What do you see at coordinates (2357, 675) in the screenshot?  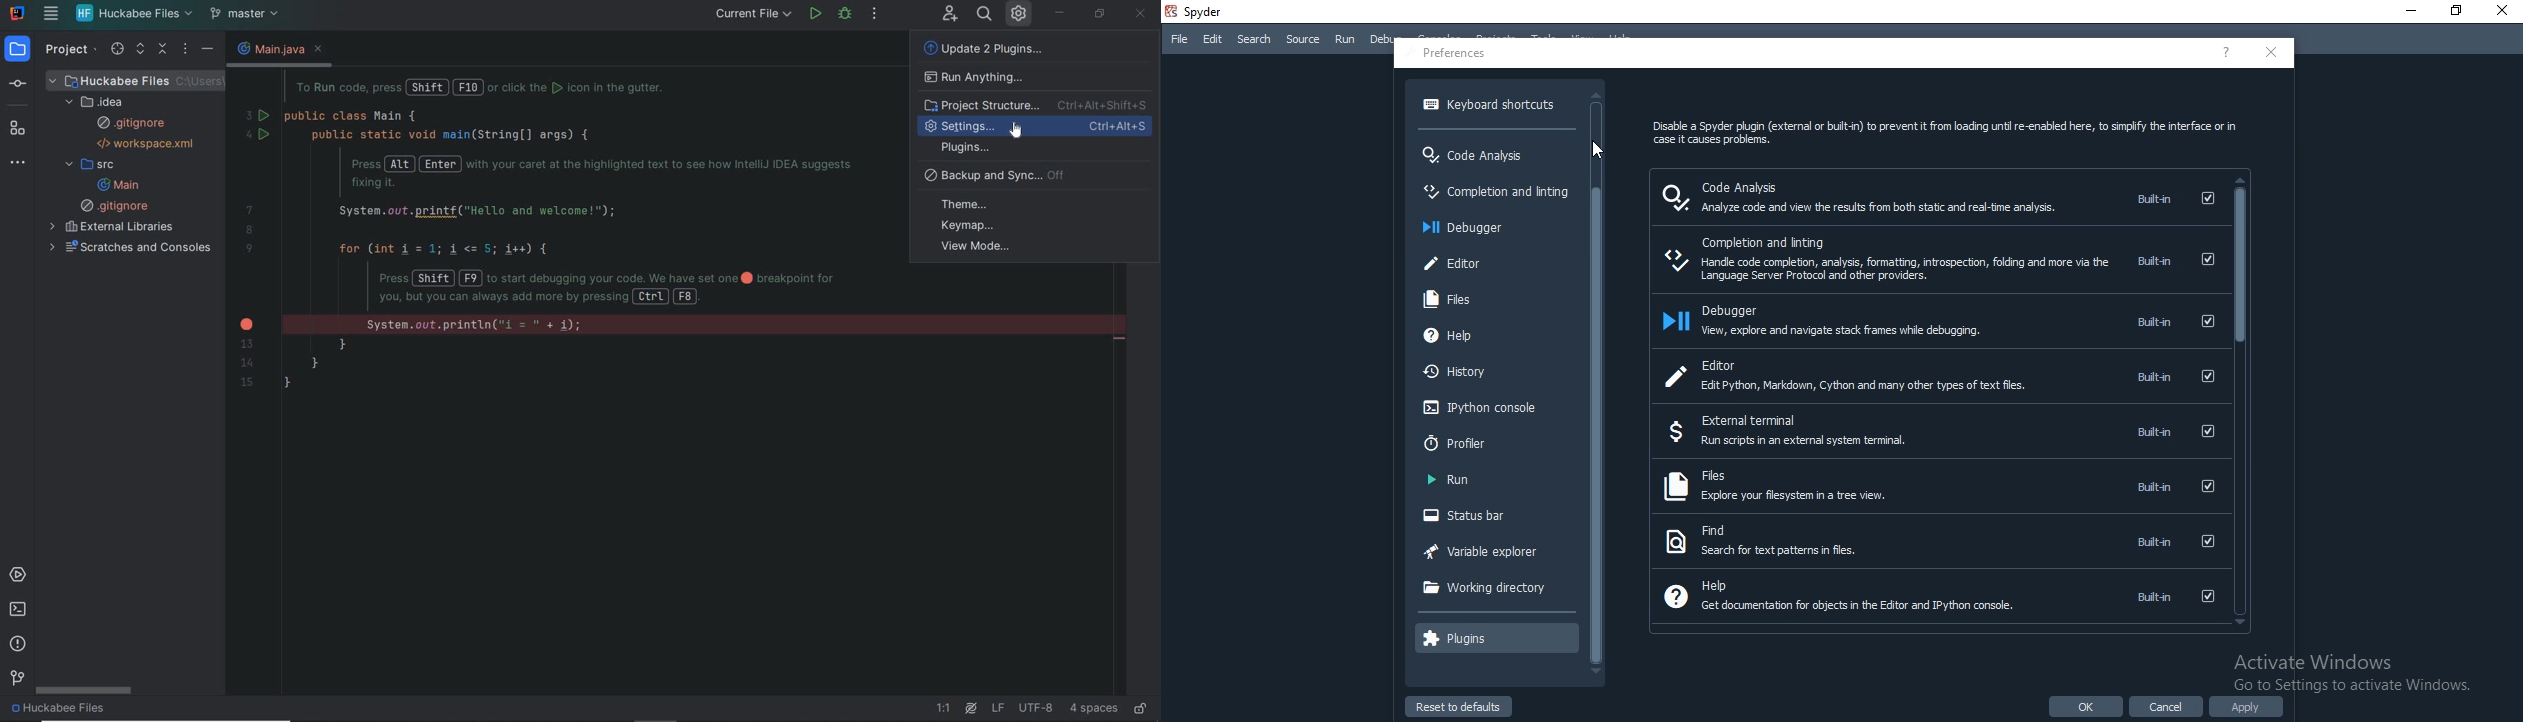 I see `Activate Windows
Go to Settings to activate Windows.` at bounding box center [2357, 675].